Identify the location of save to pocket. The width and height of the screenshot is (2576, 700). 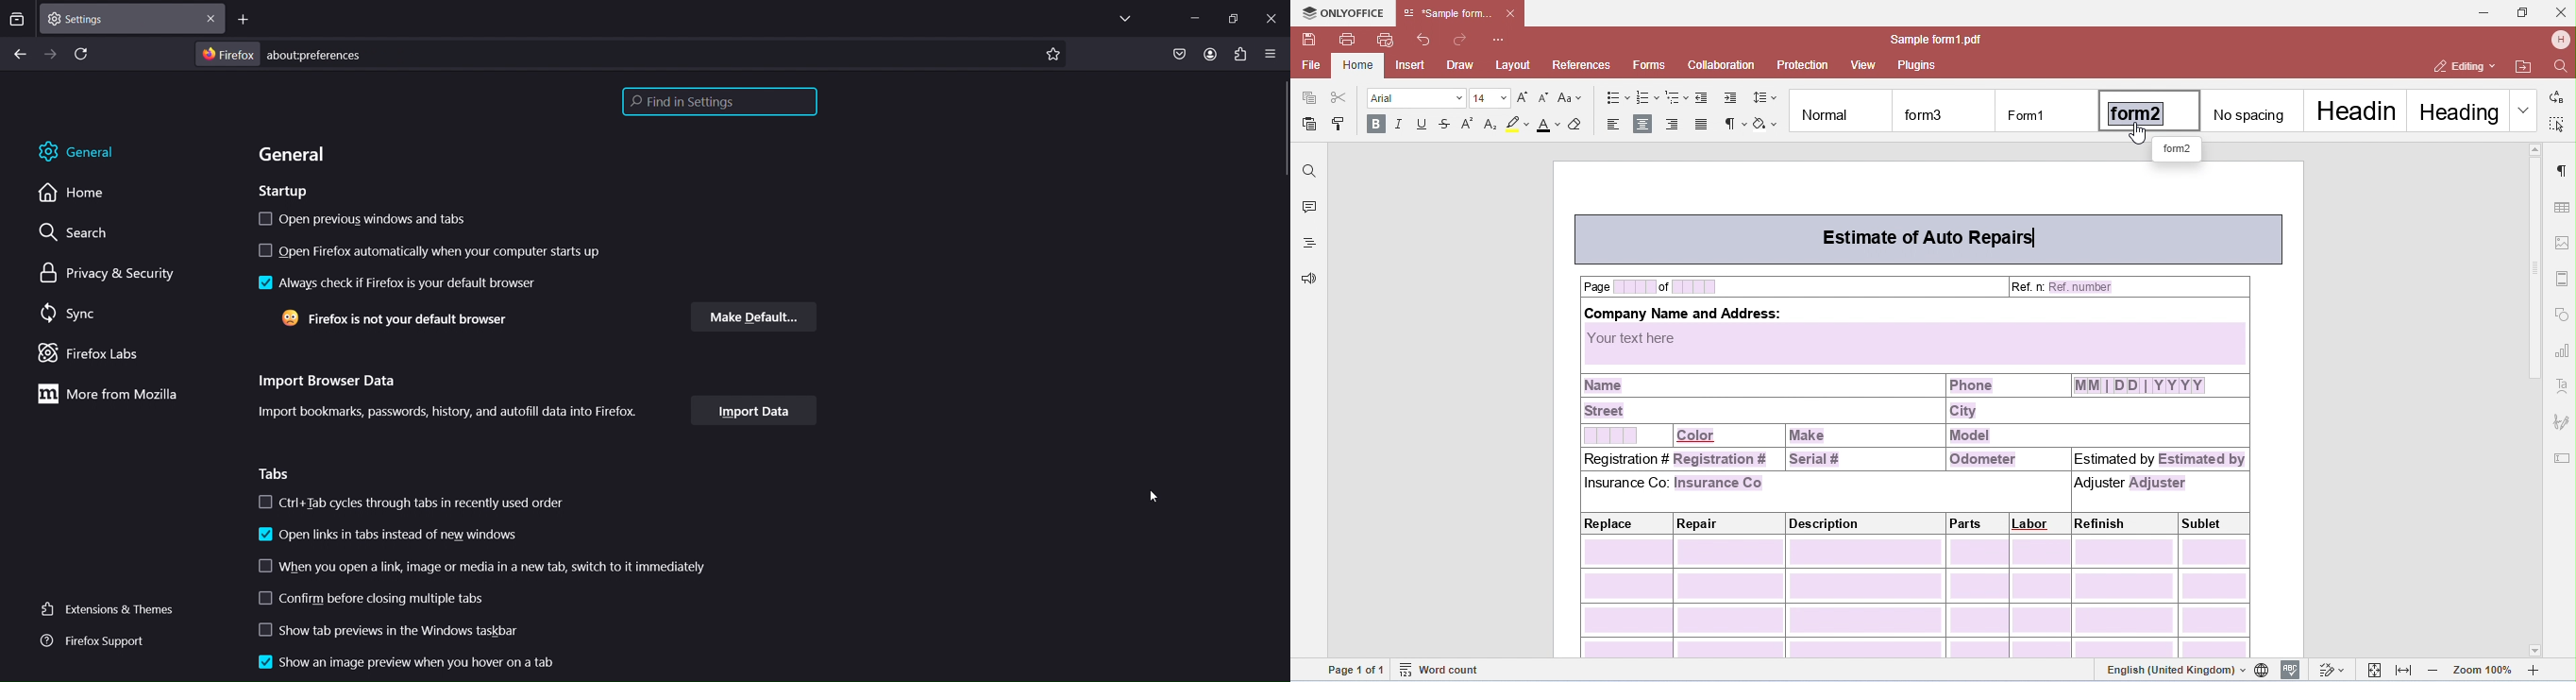
(1176, 54).